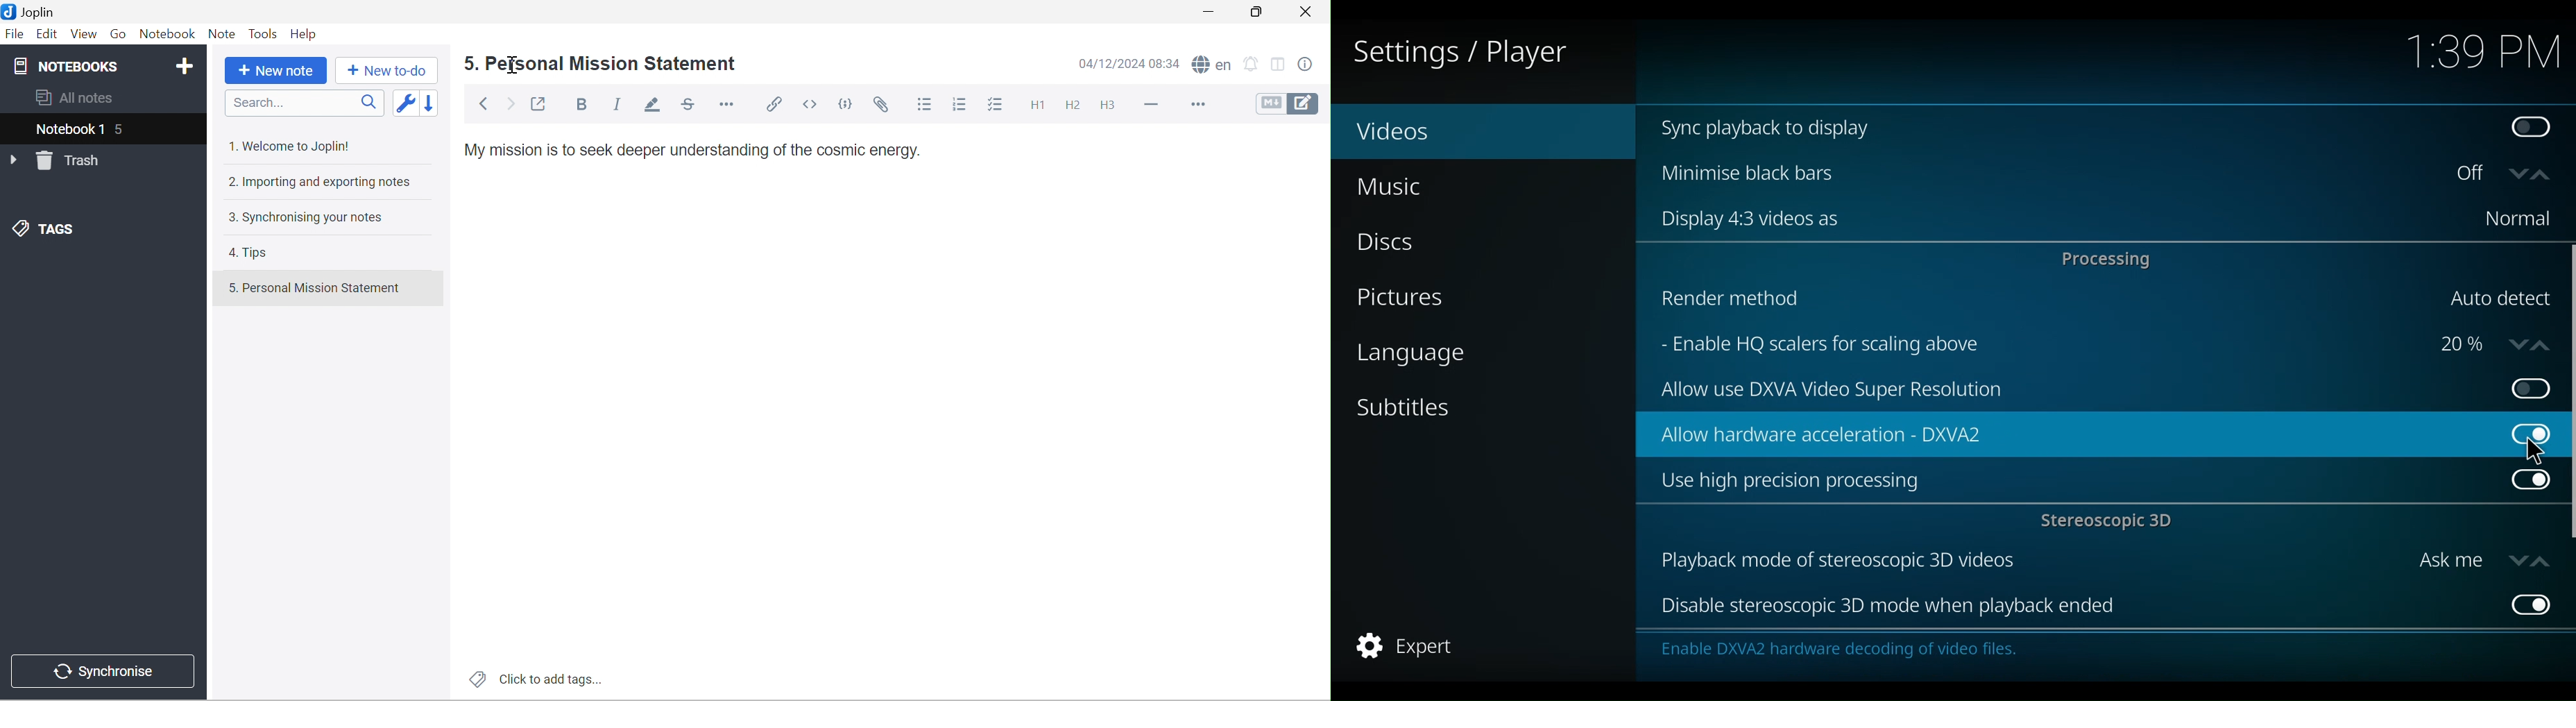 Image resolution: width=2576 pixels, height=728 pixels. I want to click on Set alarm, so click(1252, 65).